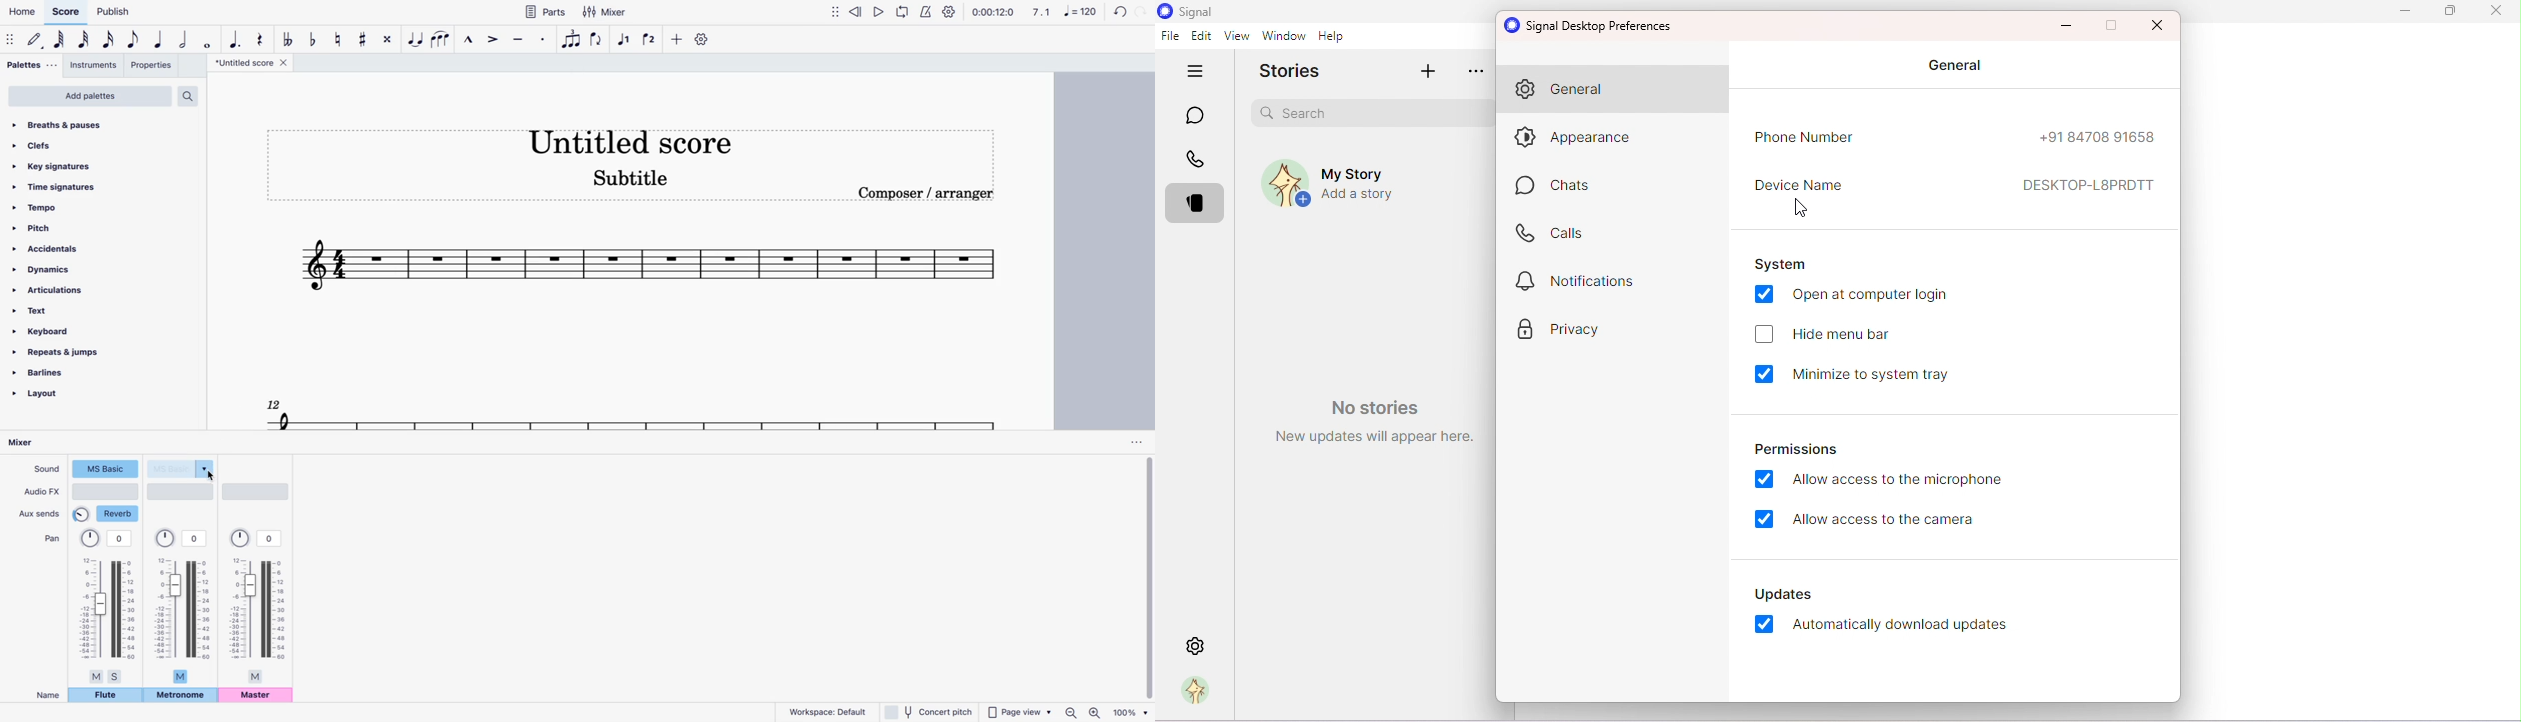  What do you see at coordinates (1856, 373) in the screenshot?
I see `Minimize to system tray` at bounding box center [1856, 373].